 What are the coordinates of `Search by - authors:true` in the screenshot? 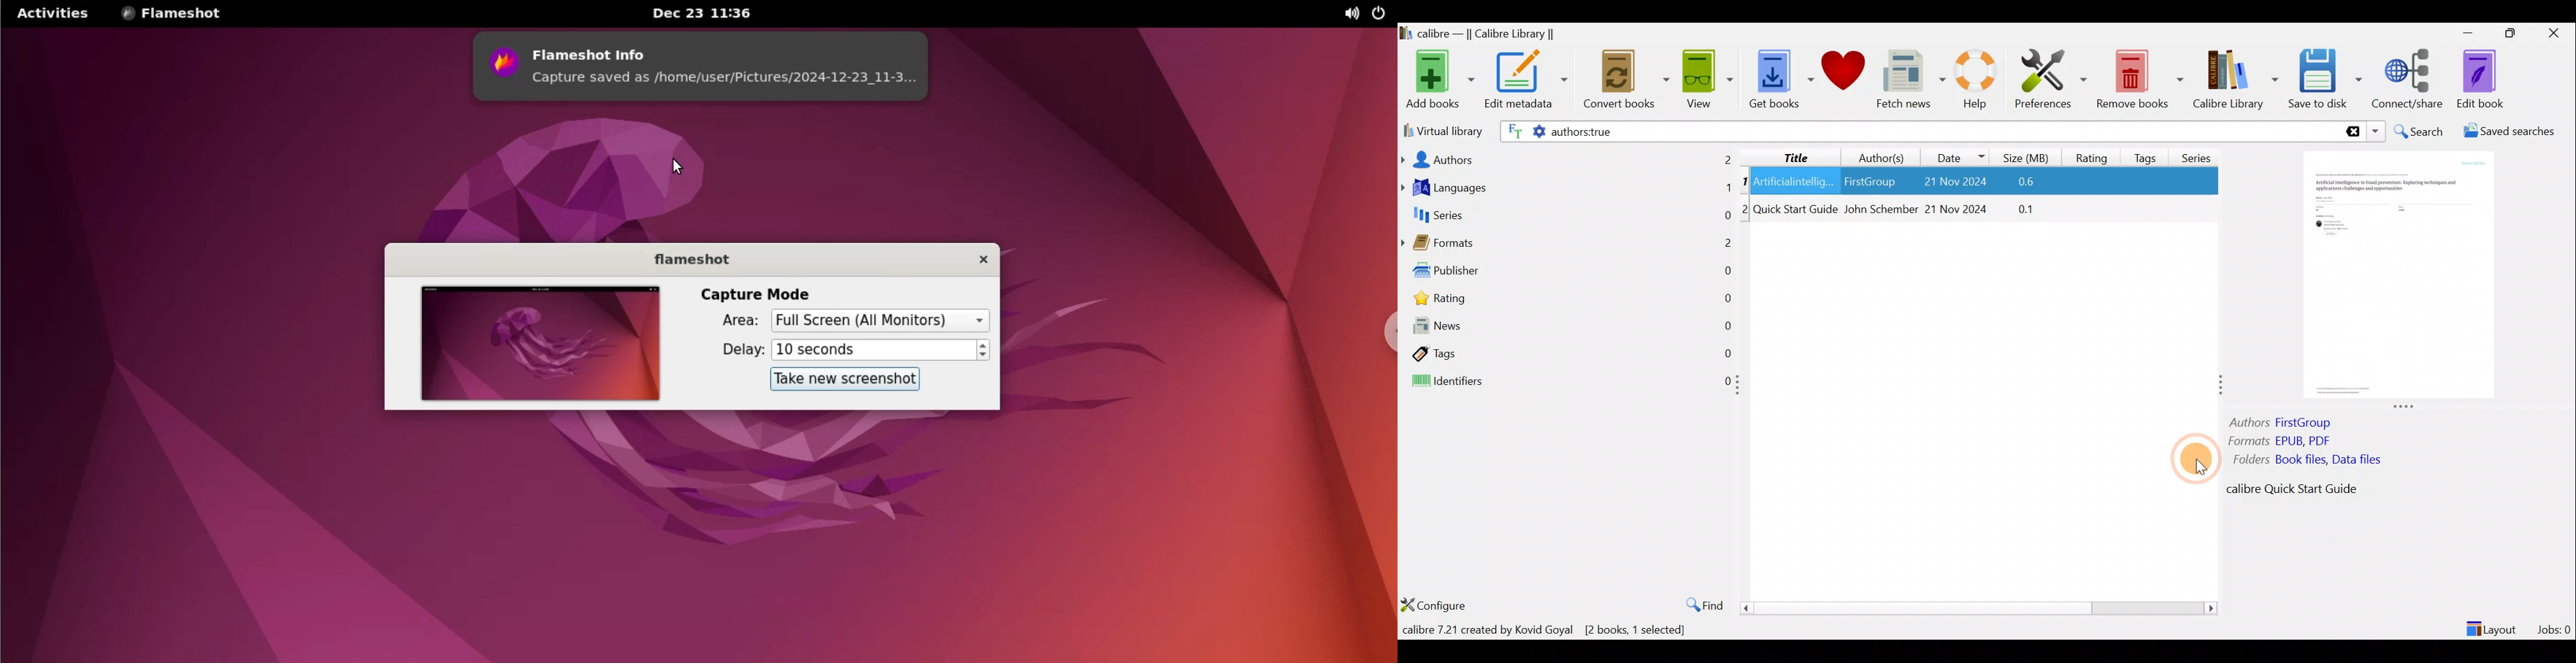 It's located at (1917, 131).